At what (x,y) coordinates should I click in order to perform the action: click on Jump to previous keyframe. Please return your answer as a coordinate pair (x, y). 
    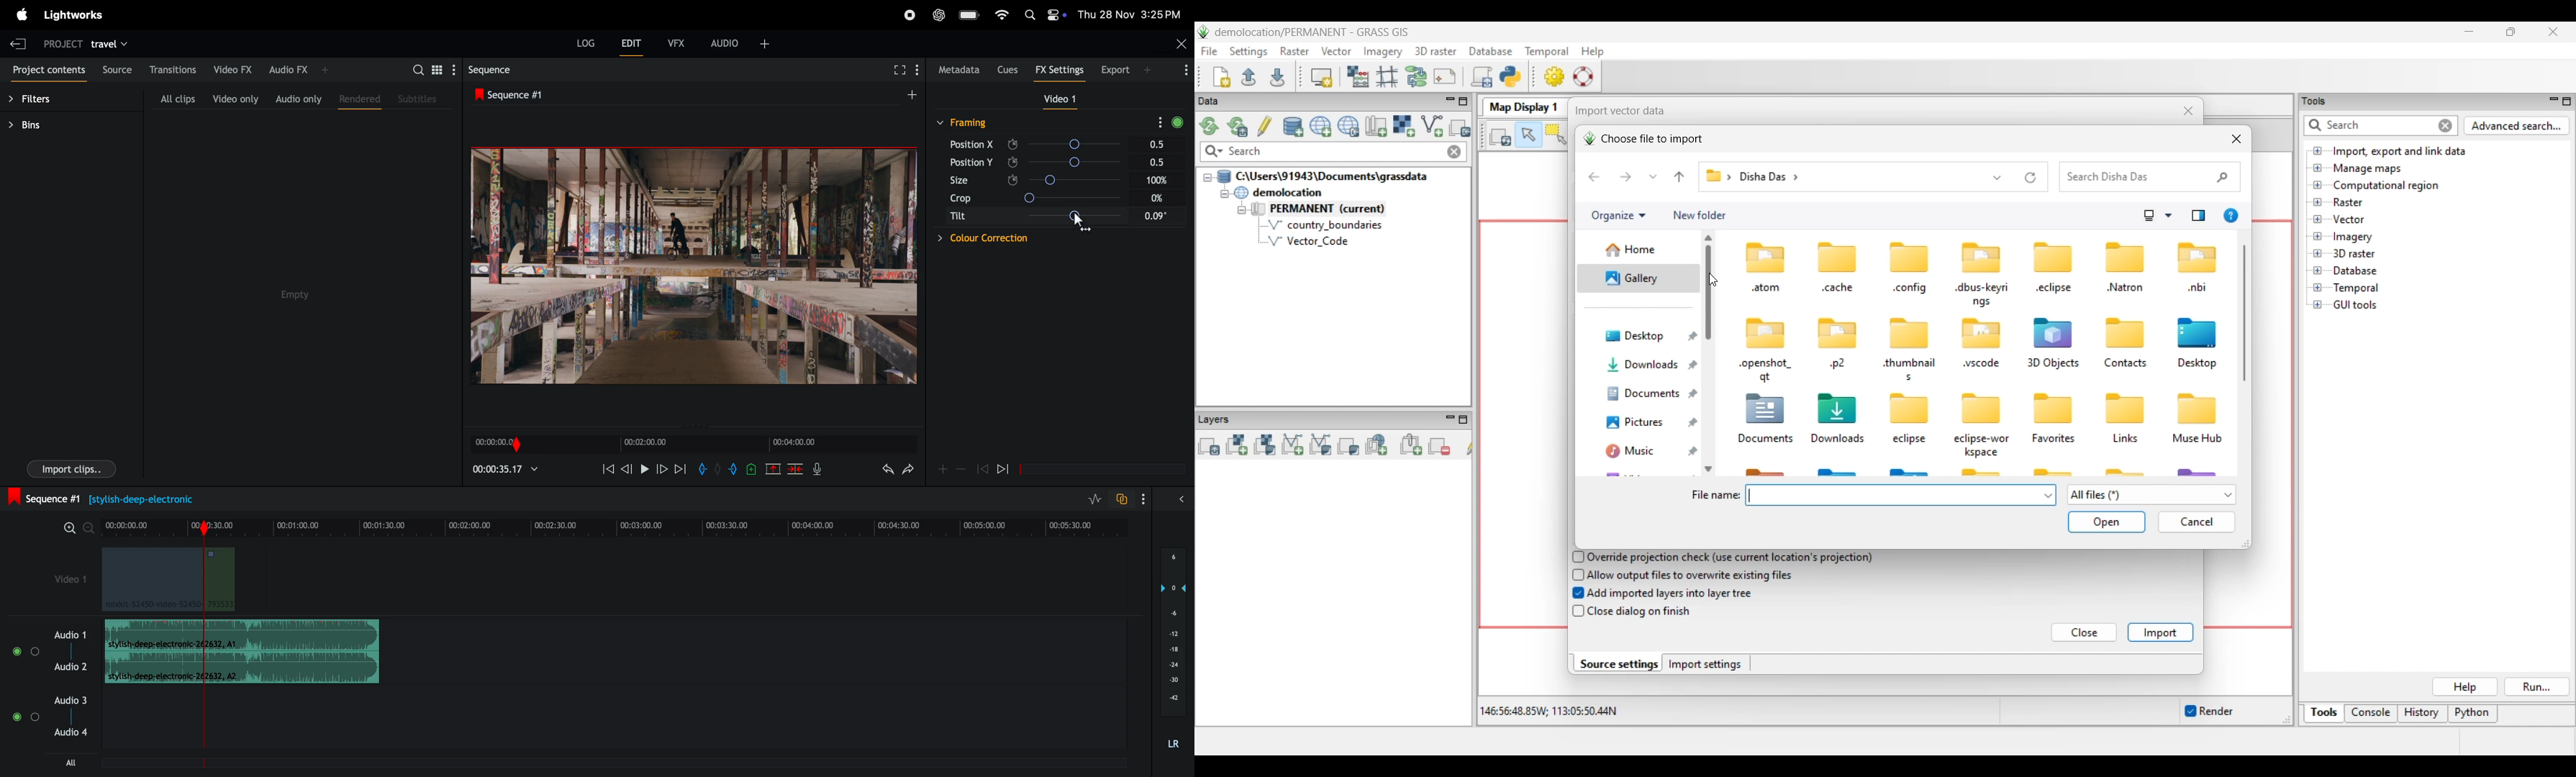
    Looking at the image, I should click on (984, 468).